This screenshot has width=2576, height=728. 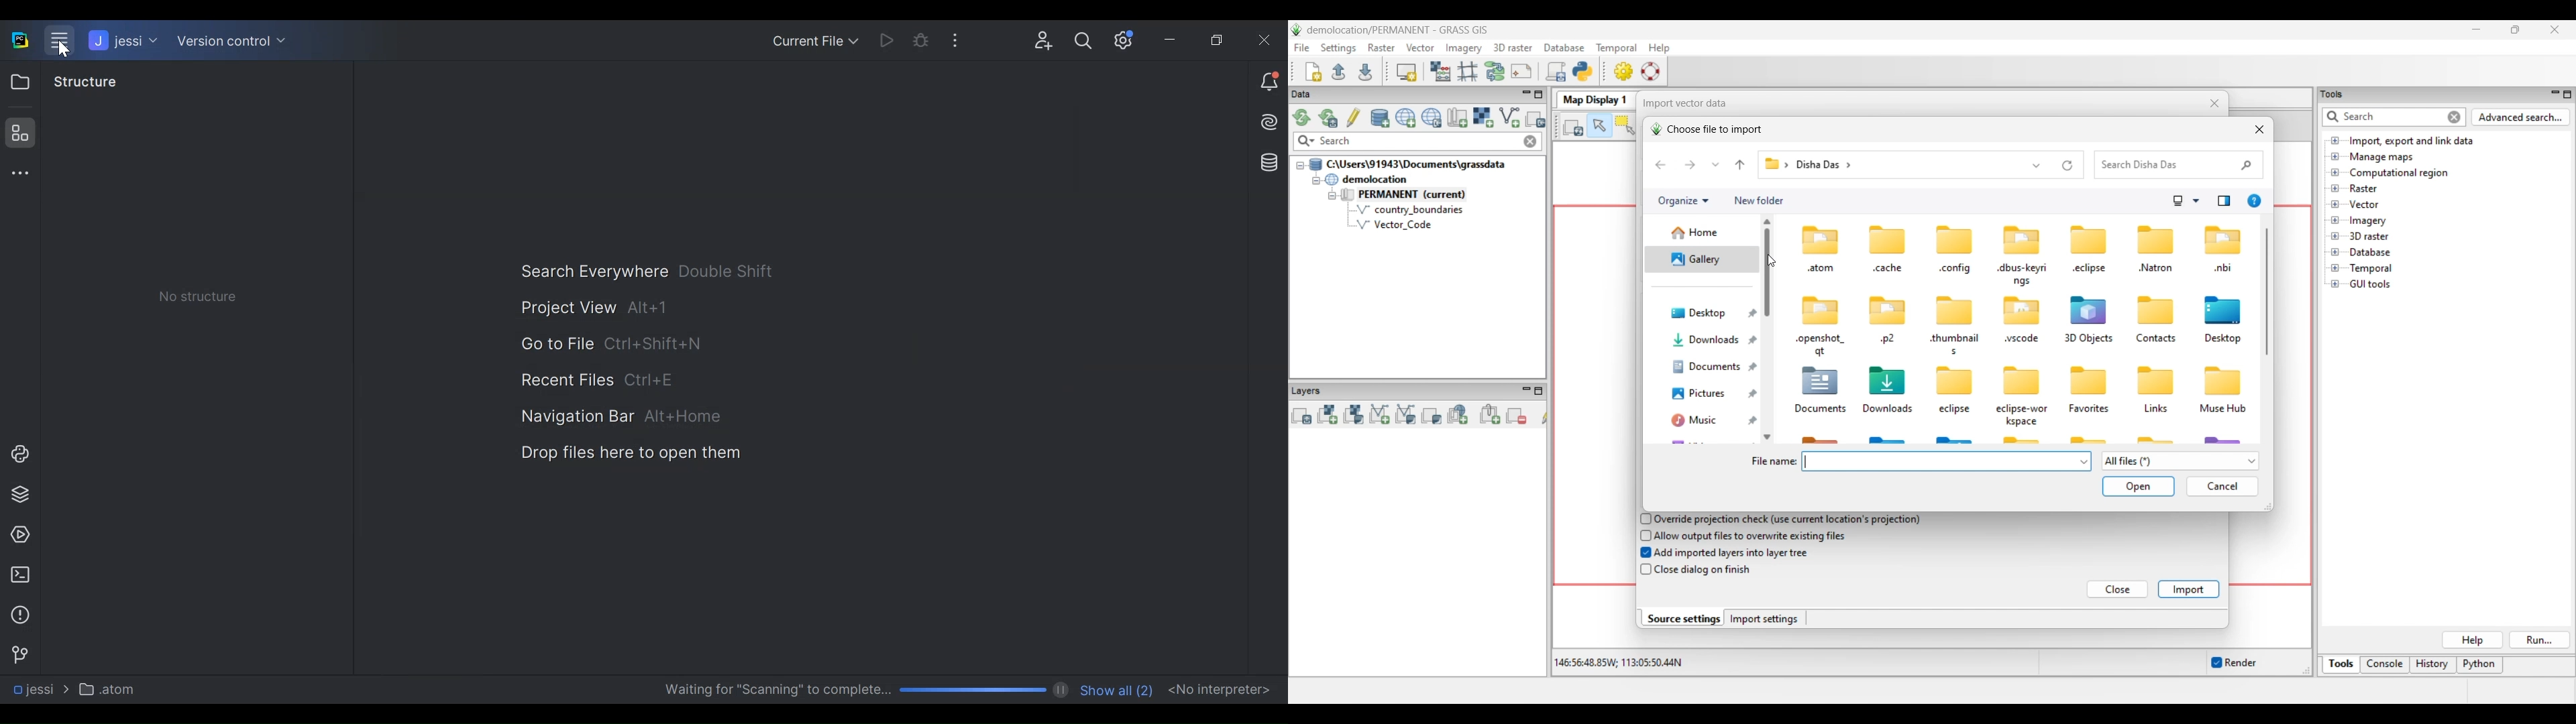 I want to click on AI Assistant, so click(x=1268, y=122).